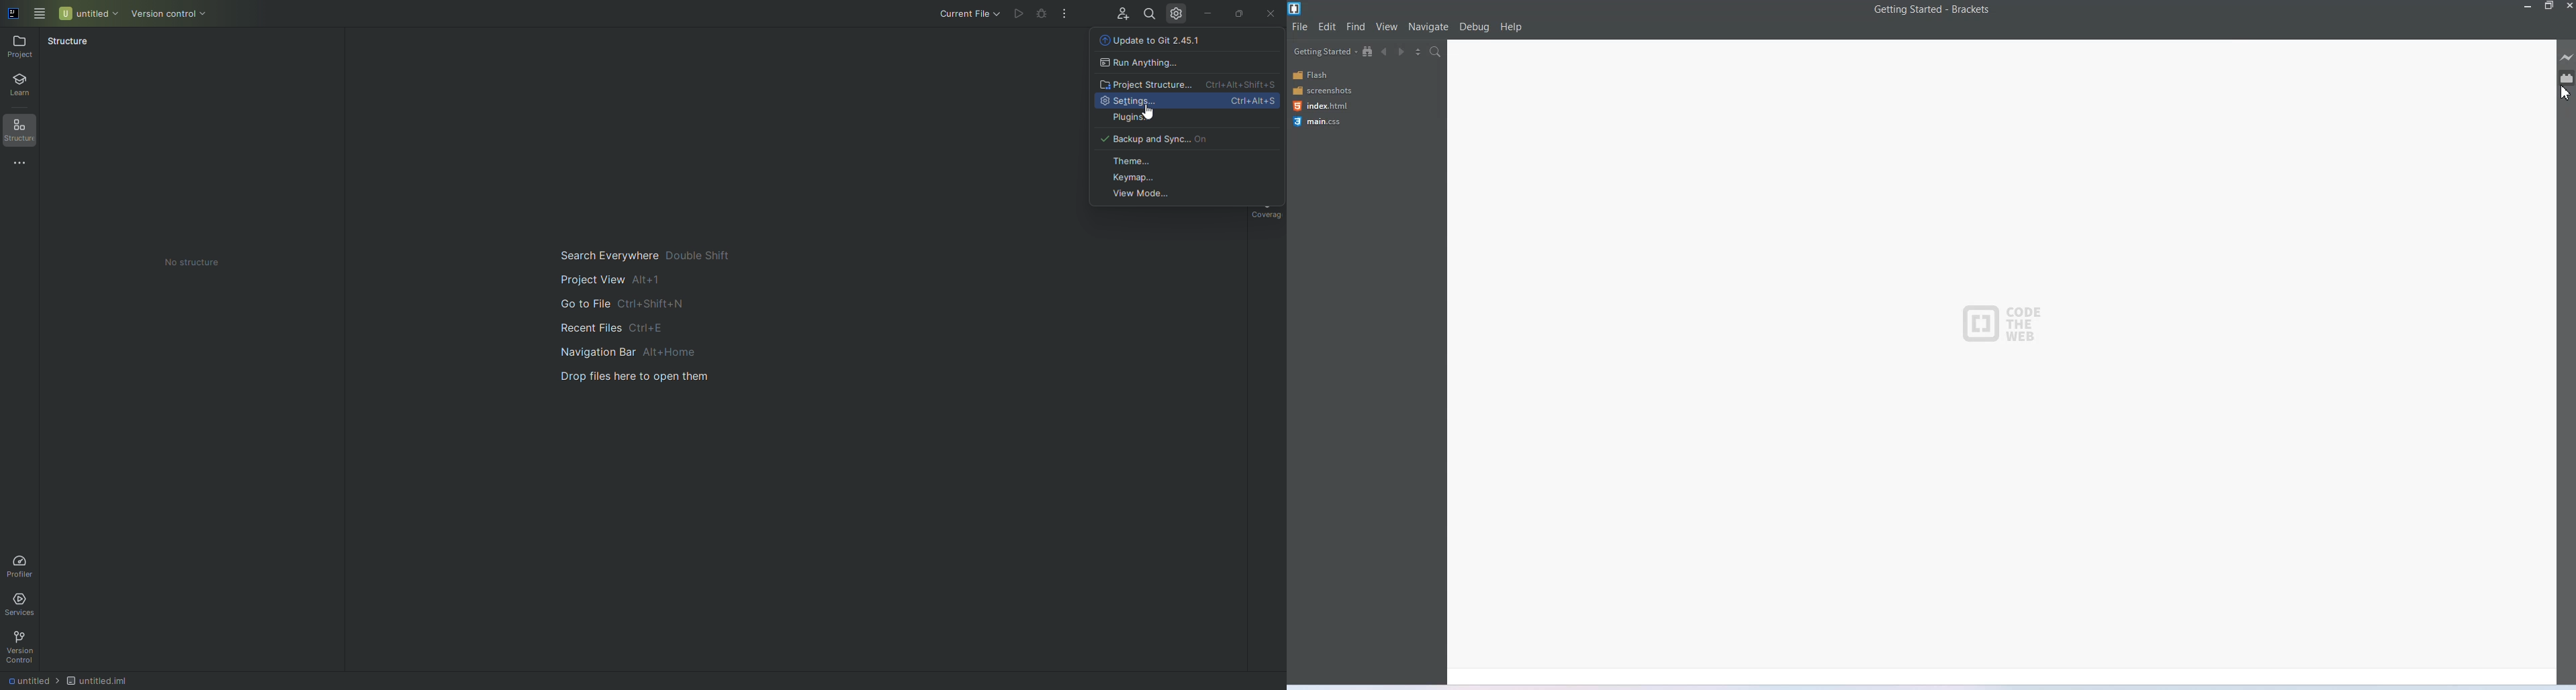 The height and width of the screenshot is (700, 2576). What do you see at coordinates (1403, 52) in the screenshot?
I see `Navigate Forwards` at bounding box center [1403, 52].